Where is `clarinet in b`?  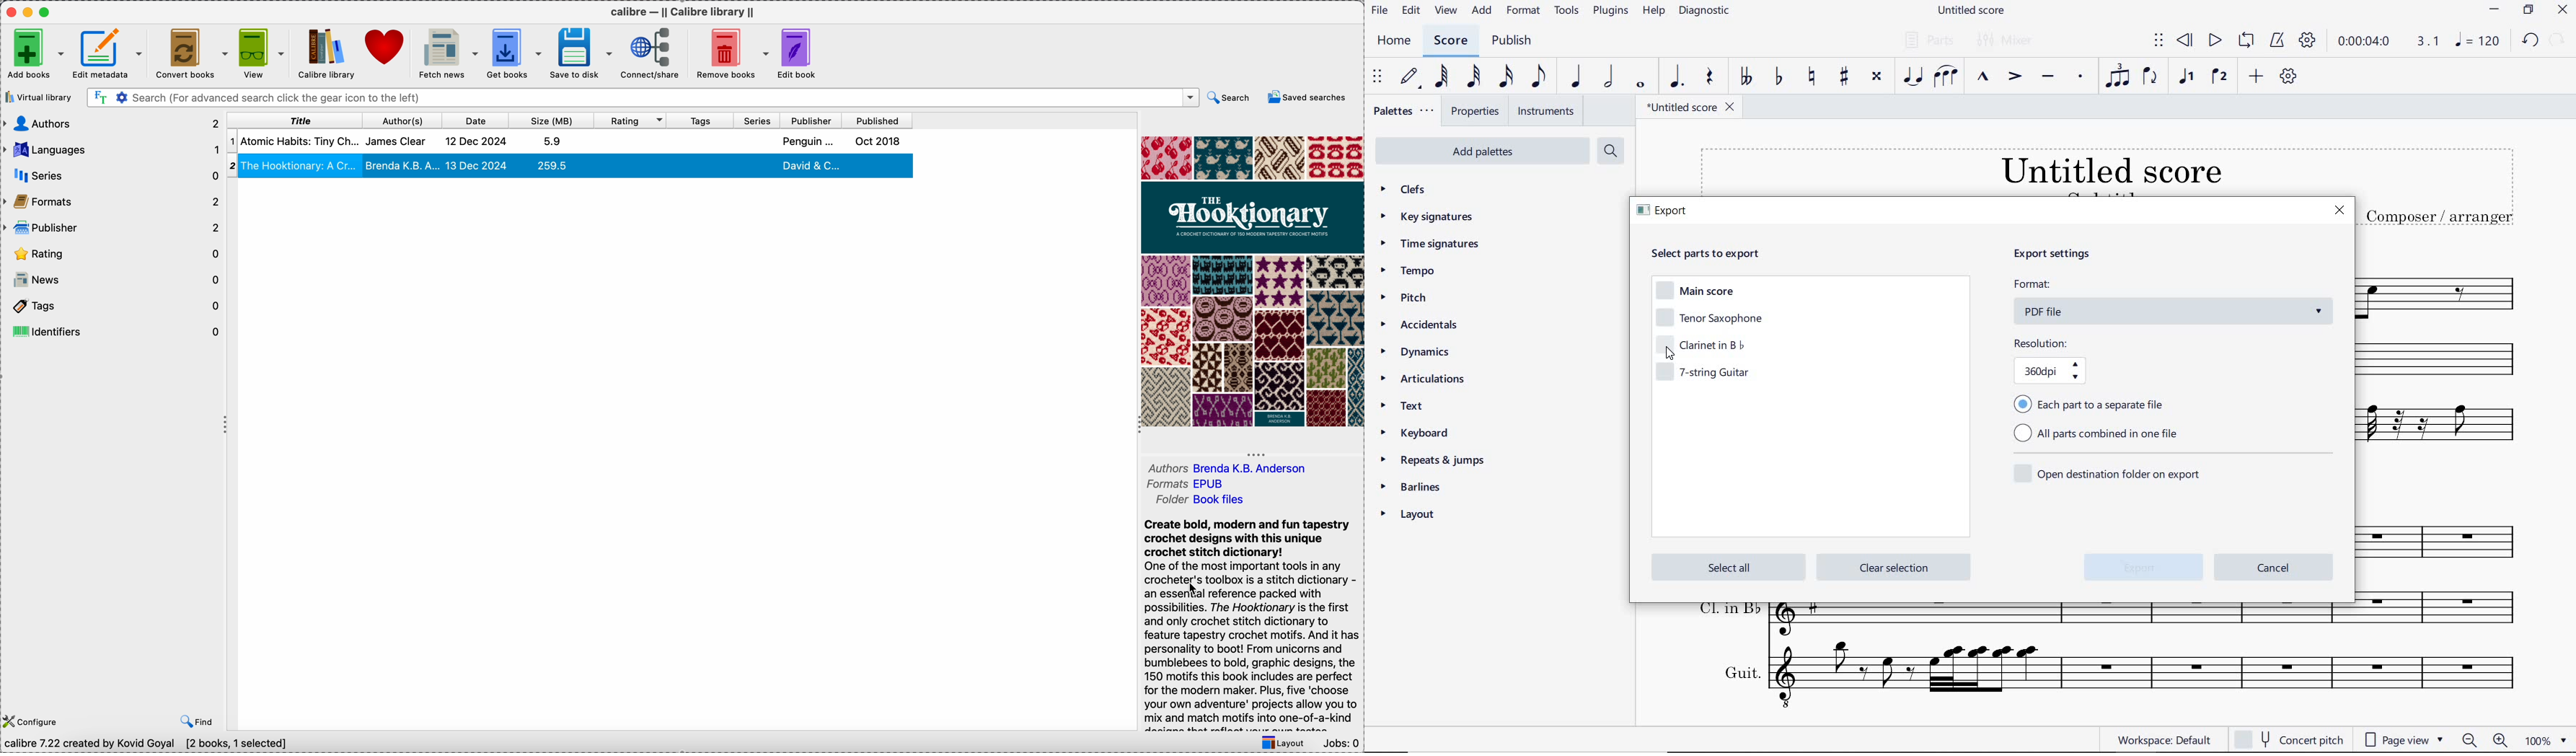 clarinet in b is located at coordinates (1706, 344).